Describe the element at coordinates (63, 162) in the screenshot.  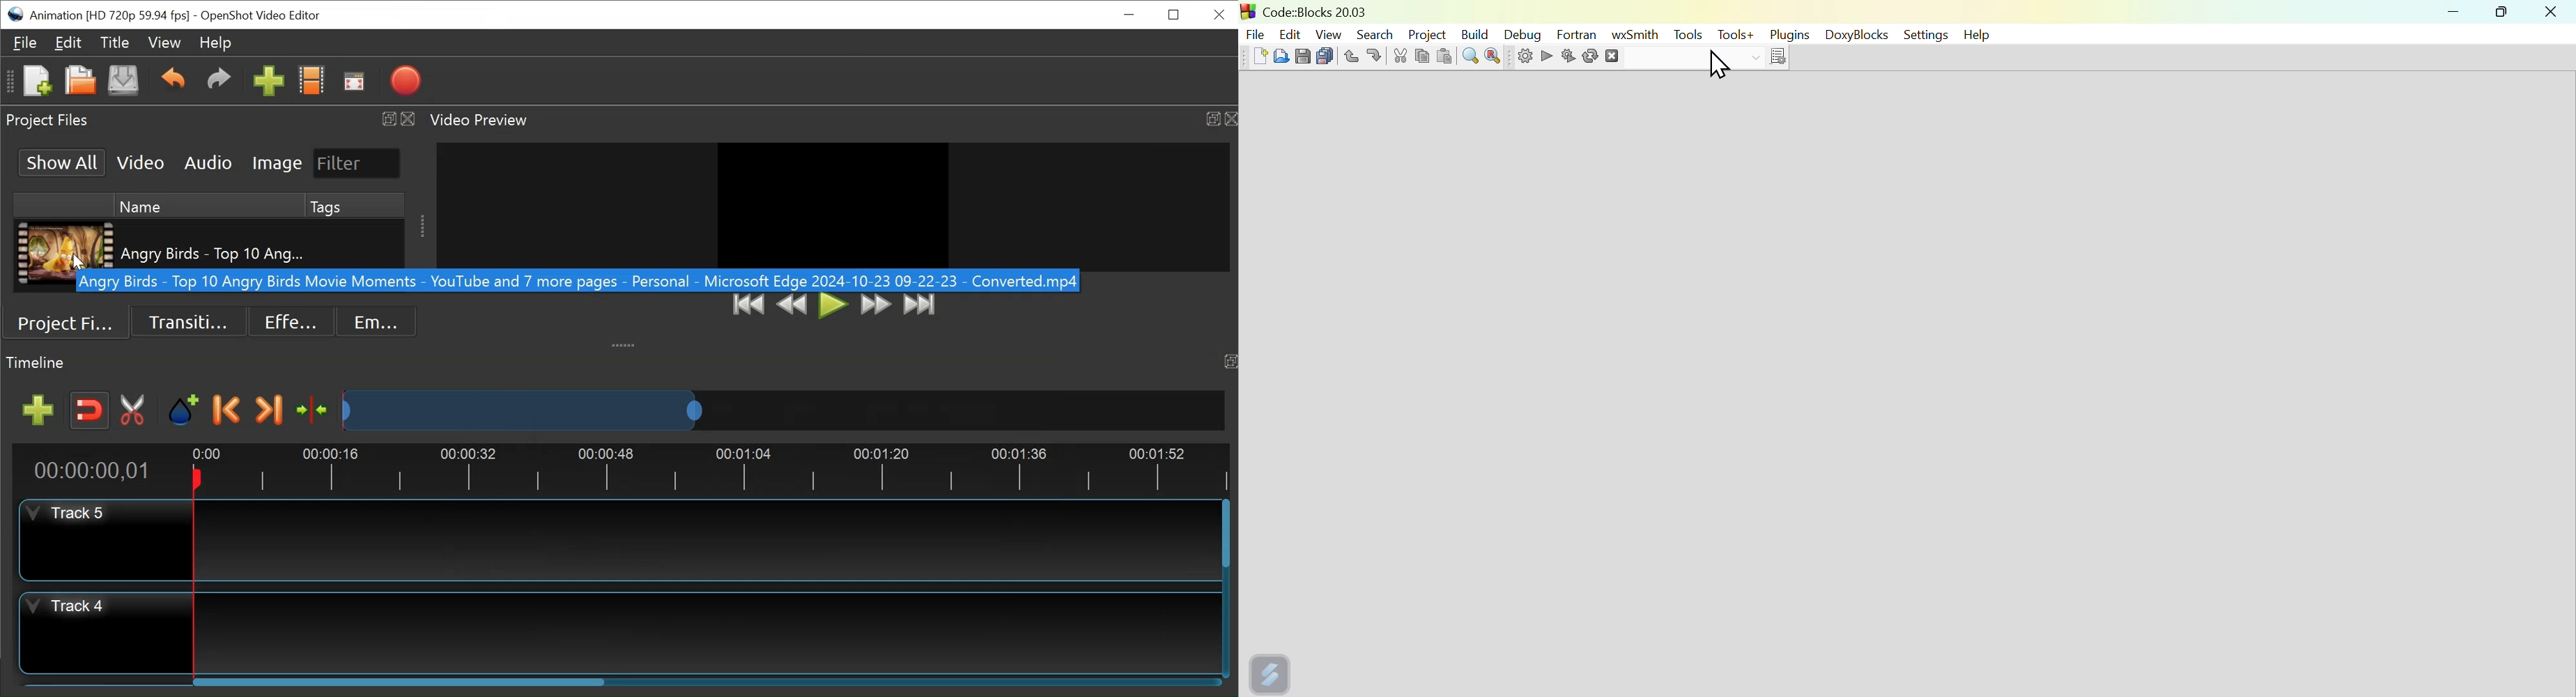
I see `Show All` at that location.